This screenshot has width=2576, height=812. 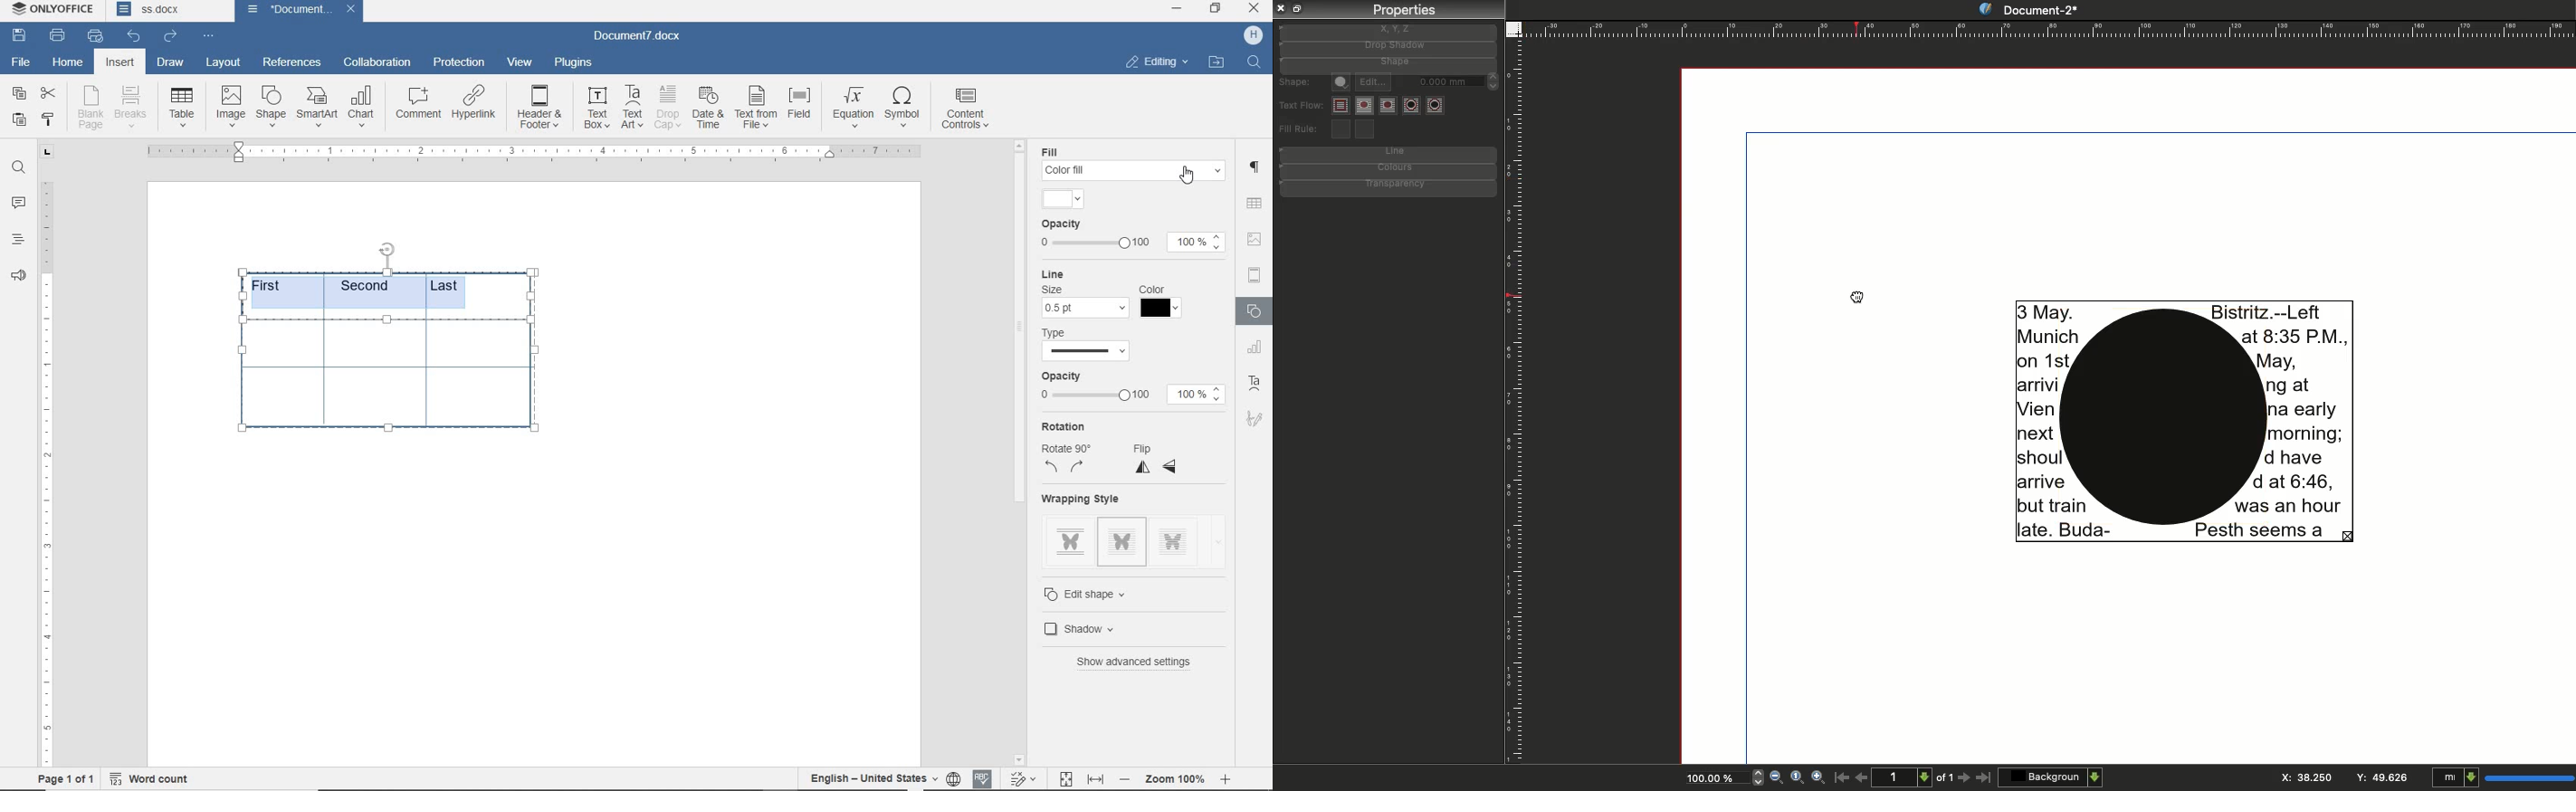 I want to click on flip, so click(x=1156, y=458).